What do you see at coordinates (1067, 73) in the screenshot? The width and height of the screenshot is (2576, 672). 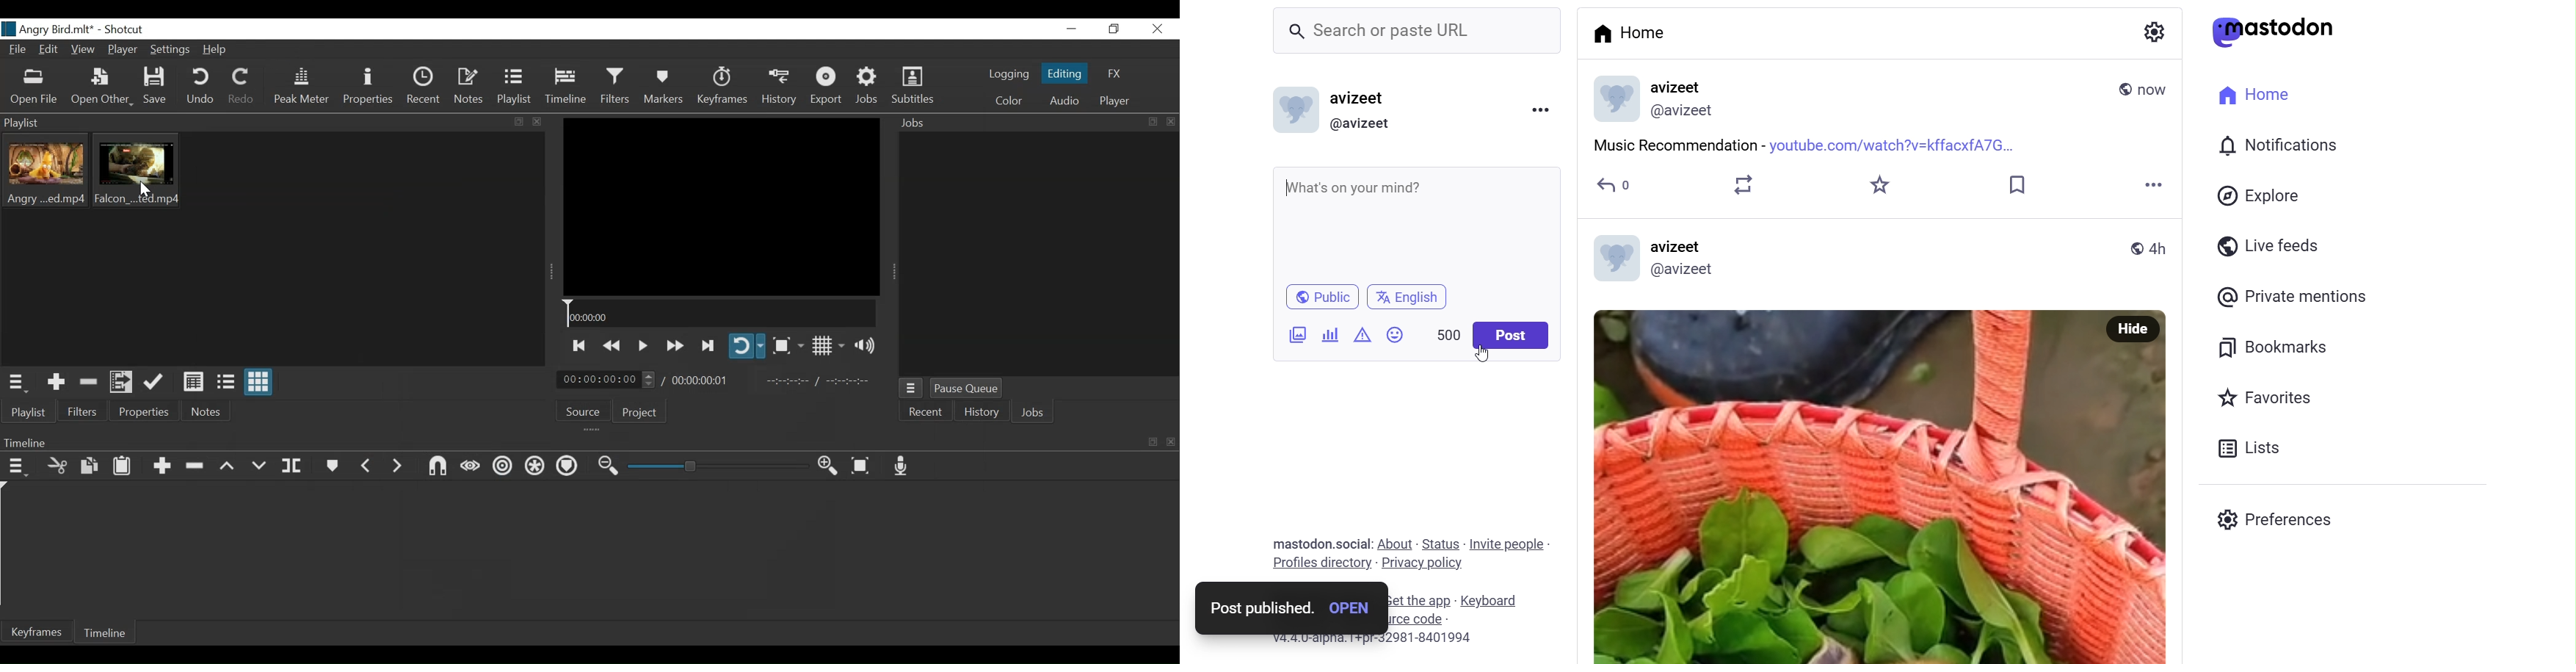 I see `Editing` at bounding box center [1067, 73].